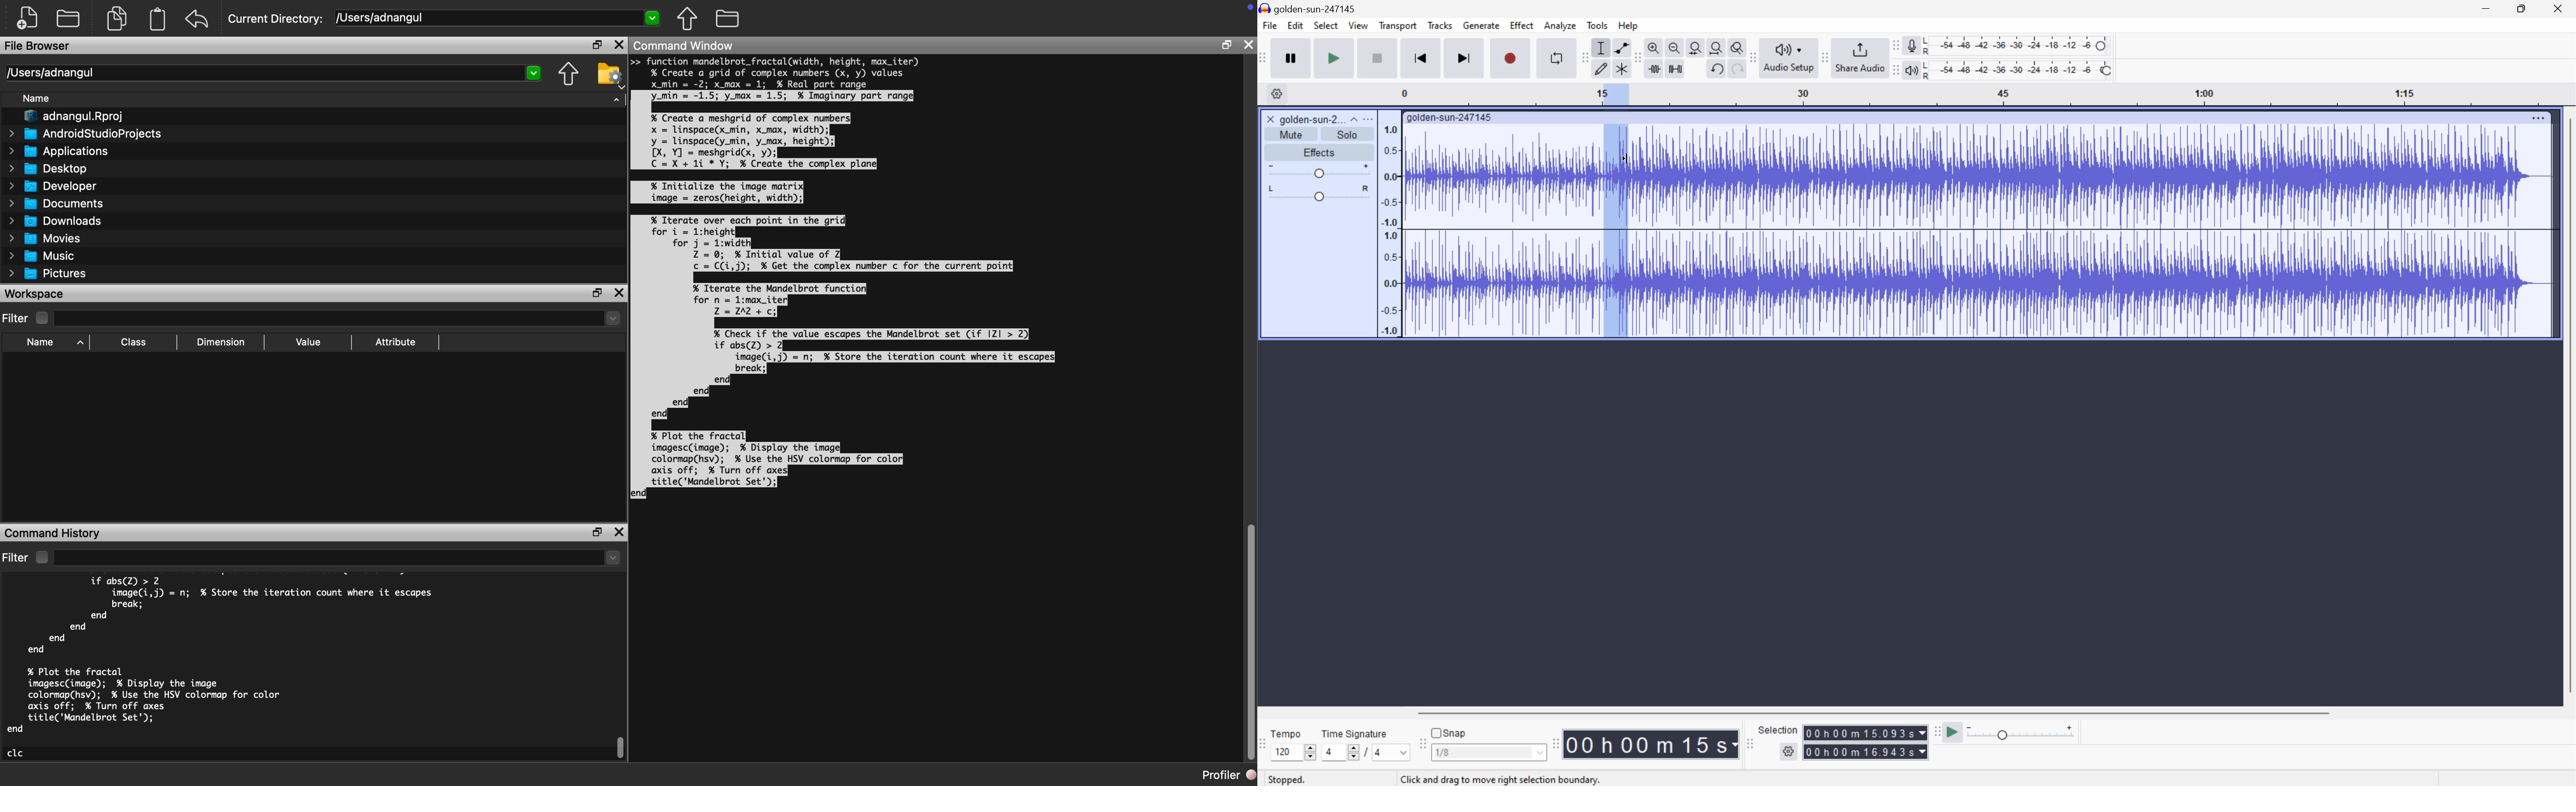 This screenshot has width=2576, height=812. I want to click on Selection tool, so click(1599, 48).